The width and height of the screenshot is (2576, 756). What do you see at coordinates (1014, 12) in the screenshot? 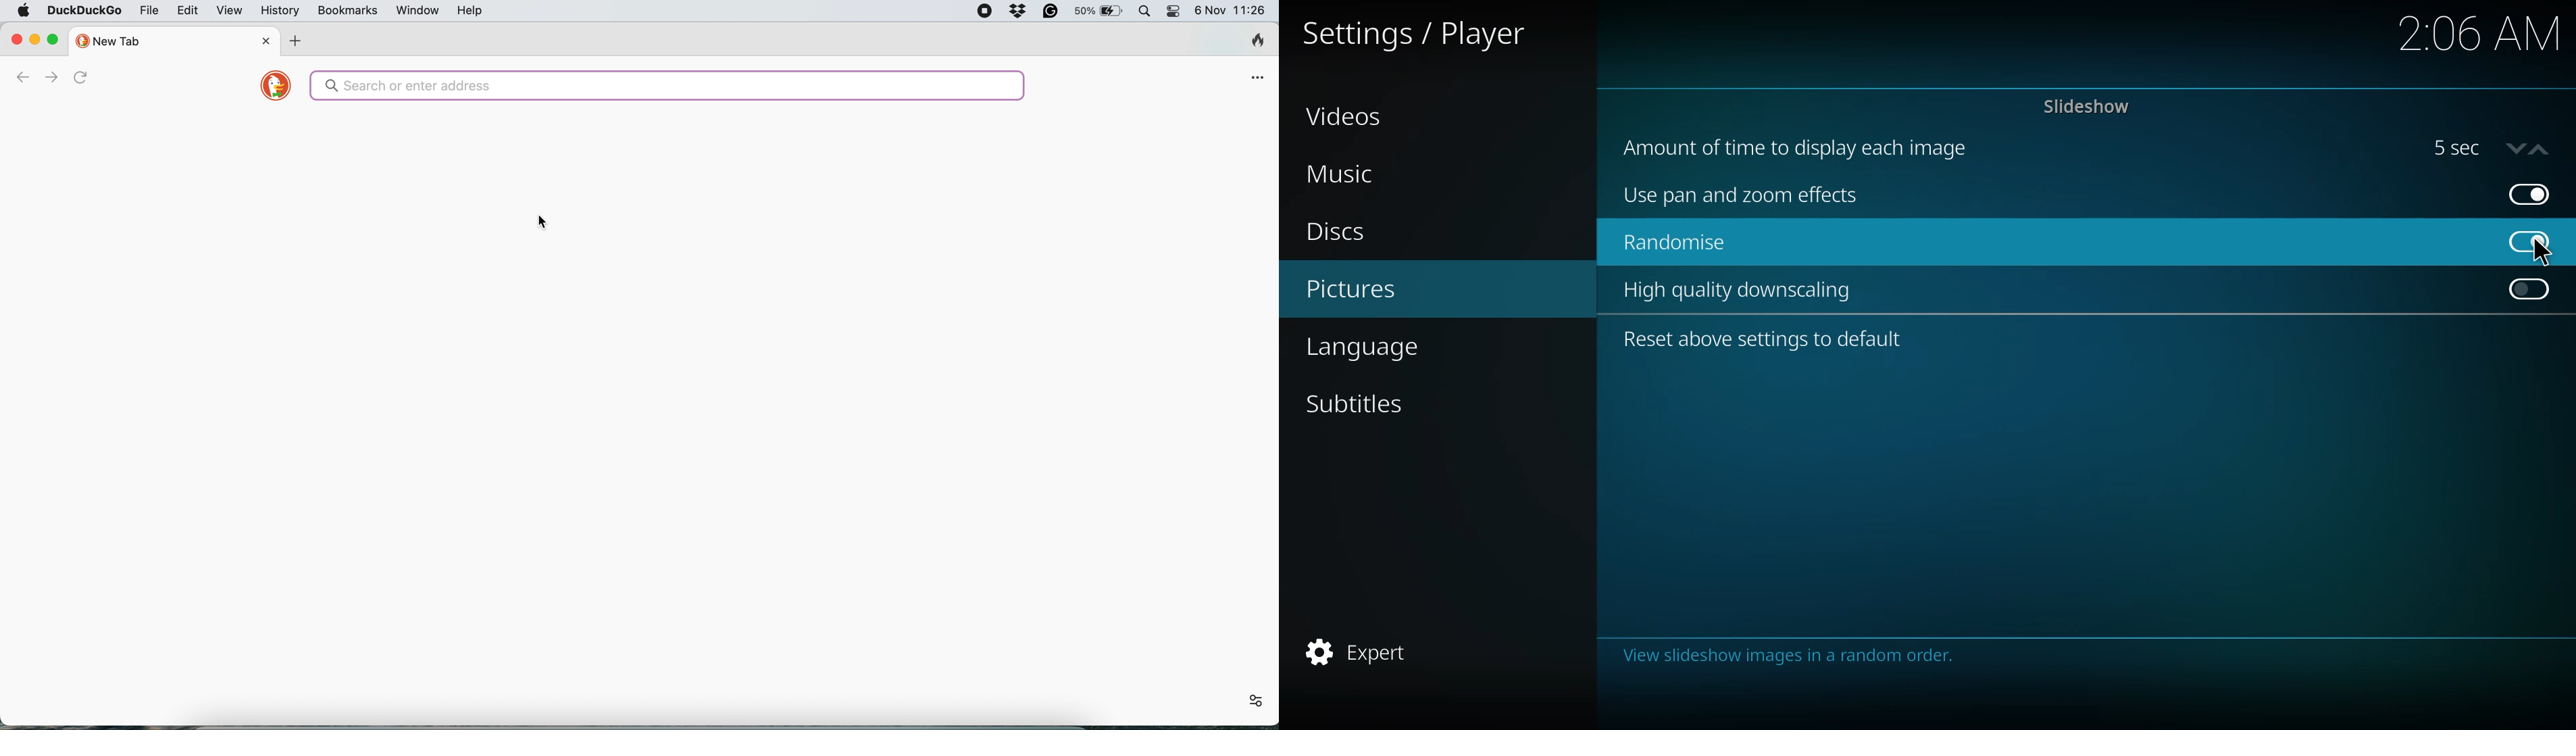
I see `dropbox` at bounding box center [1014, 12].